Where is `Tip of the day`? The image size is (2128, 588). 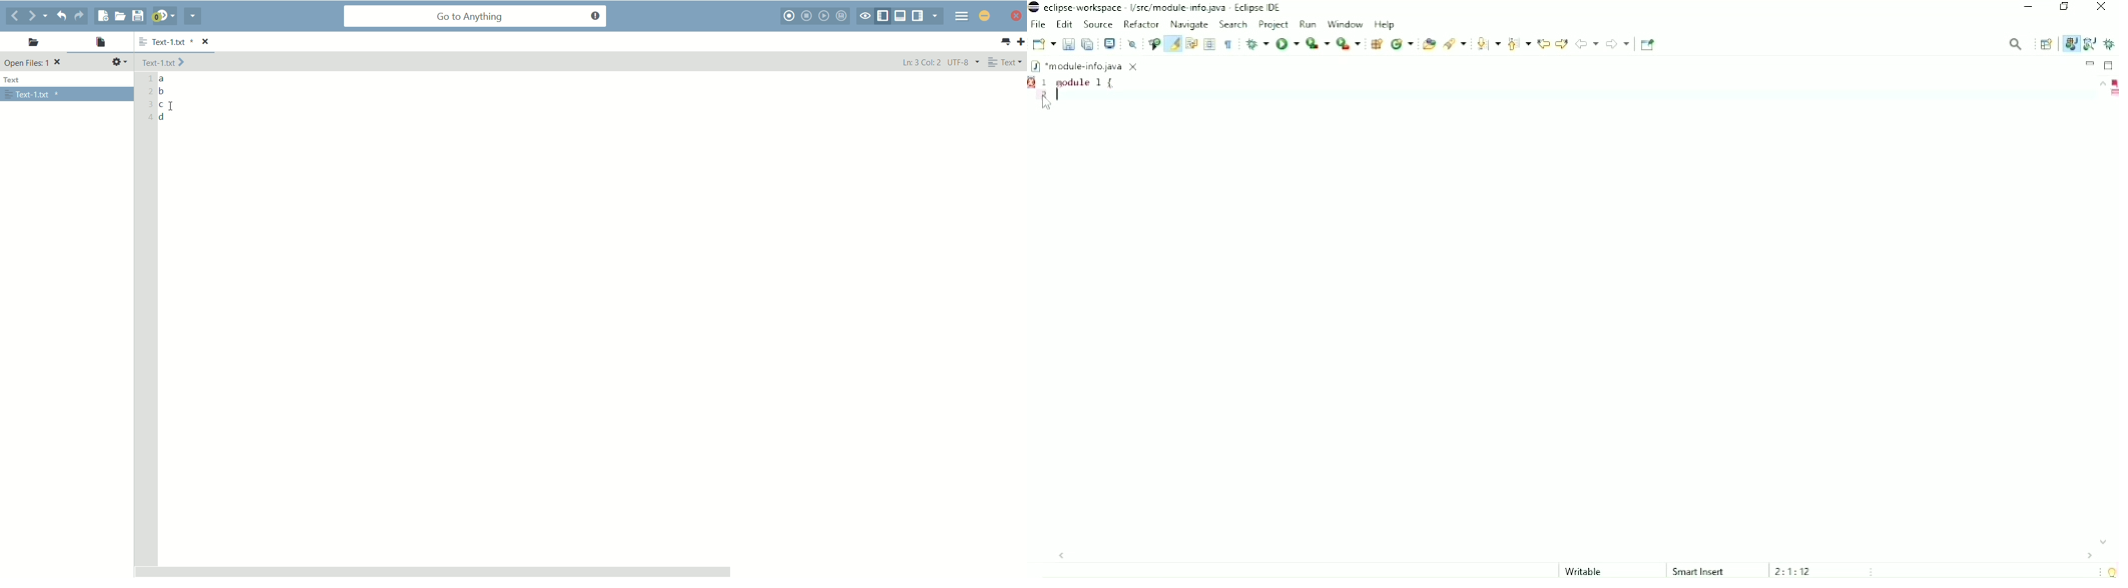
Tip of the day is located at coordinates (2108, 570).